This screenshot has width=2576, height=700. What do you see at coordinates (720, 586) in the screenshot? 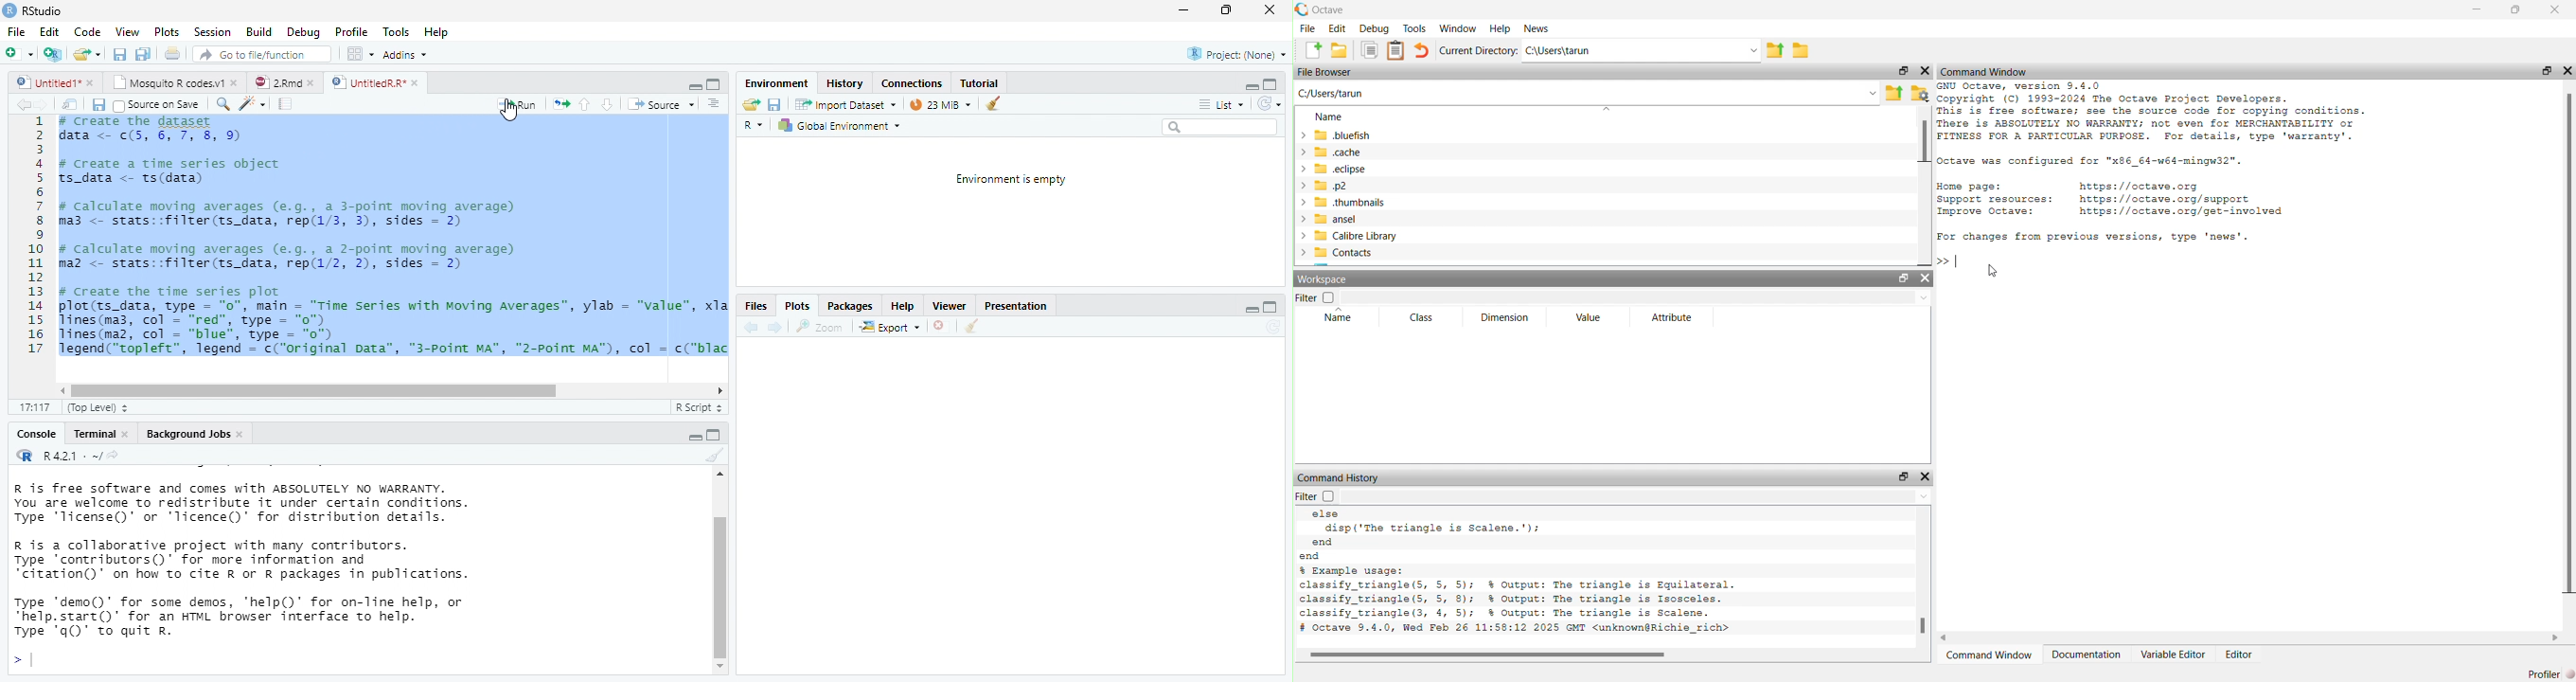
I see `vertical scrollbar` at bounding box center [720, 586].